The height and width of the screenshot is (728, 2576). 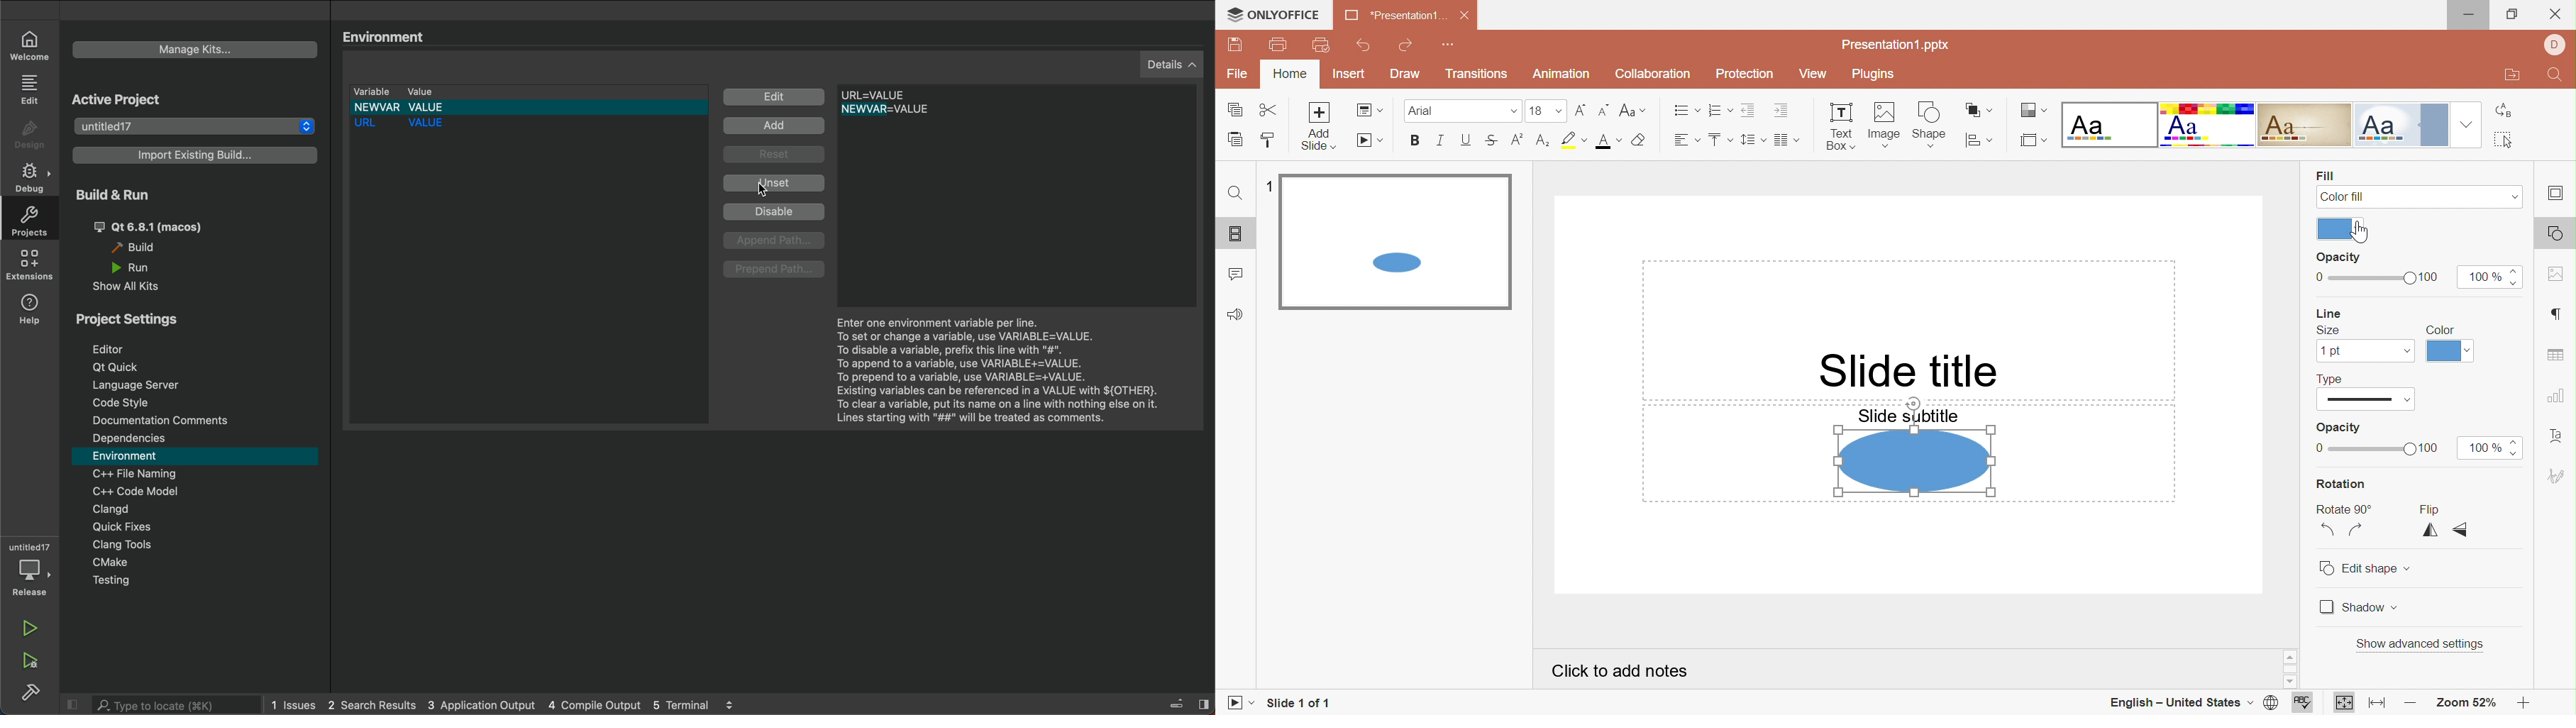 What do you see at coordinates (107, 349) in the screenshot?
I see `editor` at bounding box center [107, 349].